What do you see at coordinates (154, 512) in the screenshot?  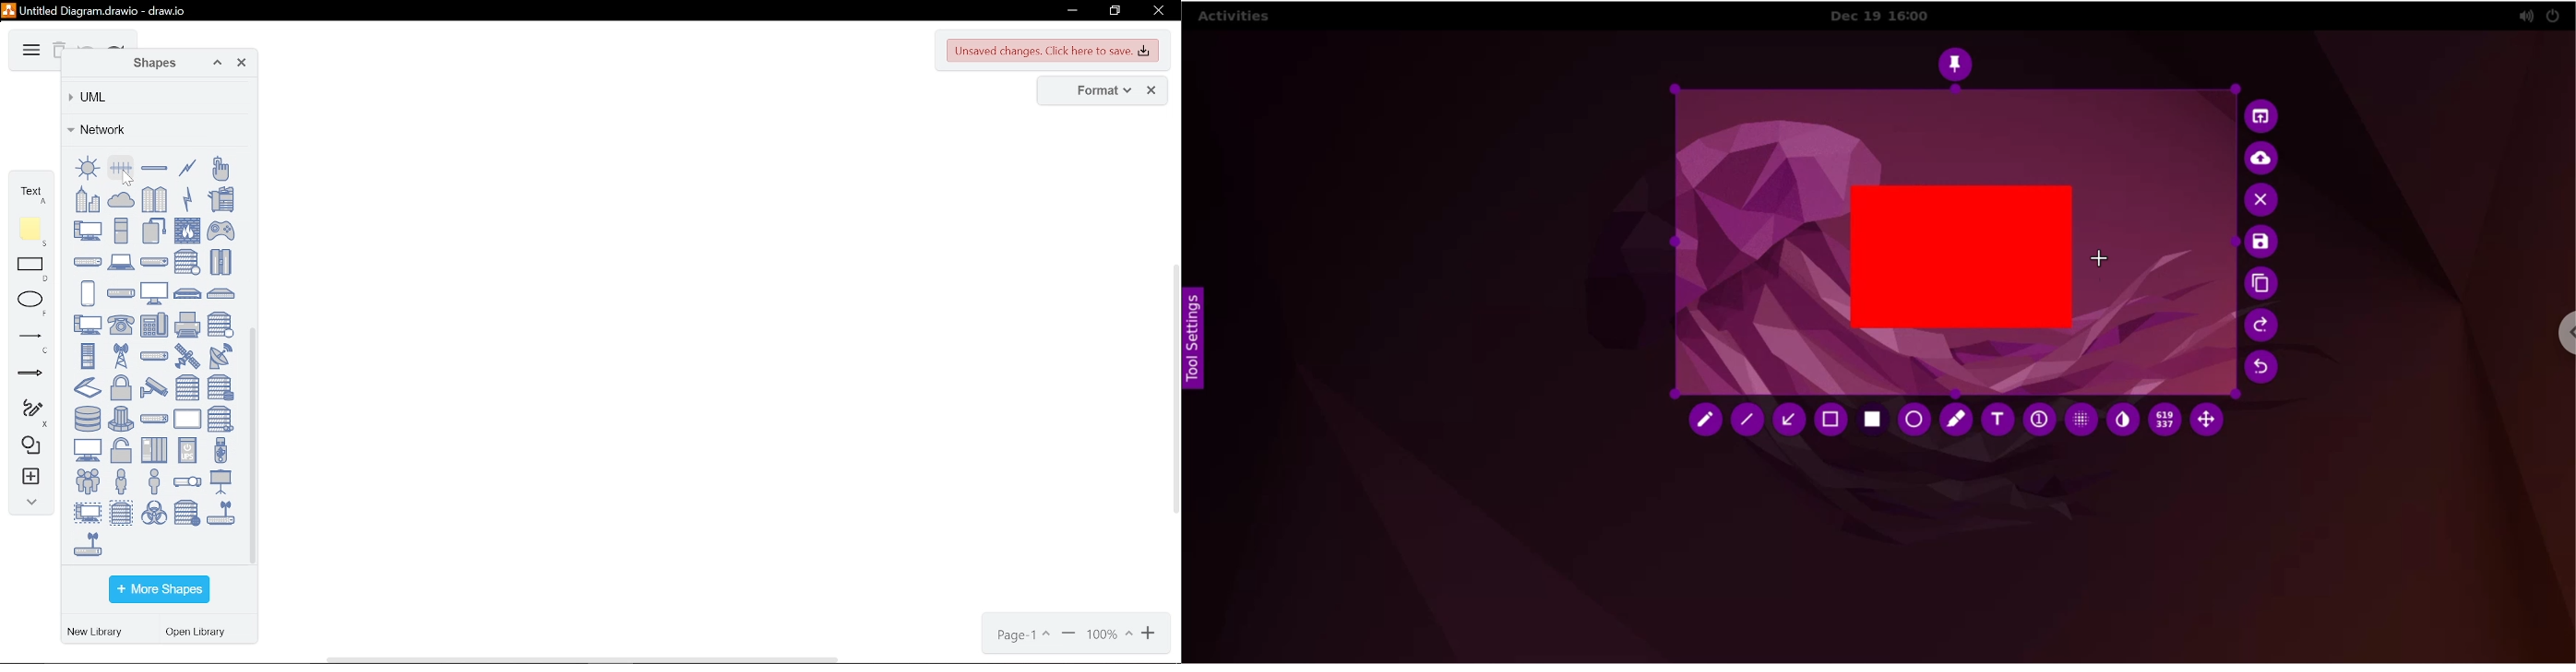 I see `virus` at bounding box center [154, 512].